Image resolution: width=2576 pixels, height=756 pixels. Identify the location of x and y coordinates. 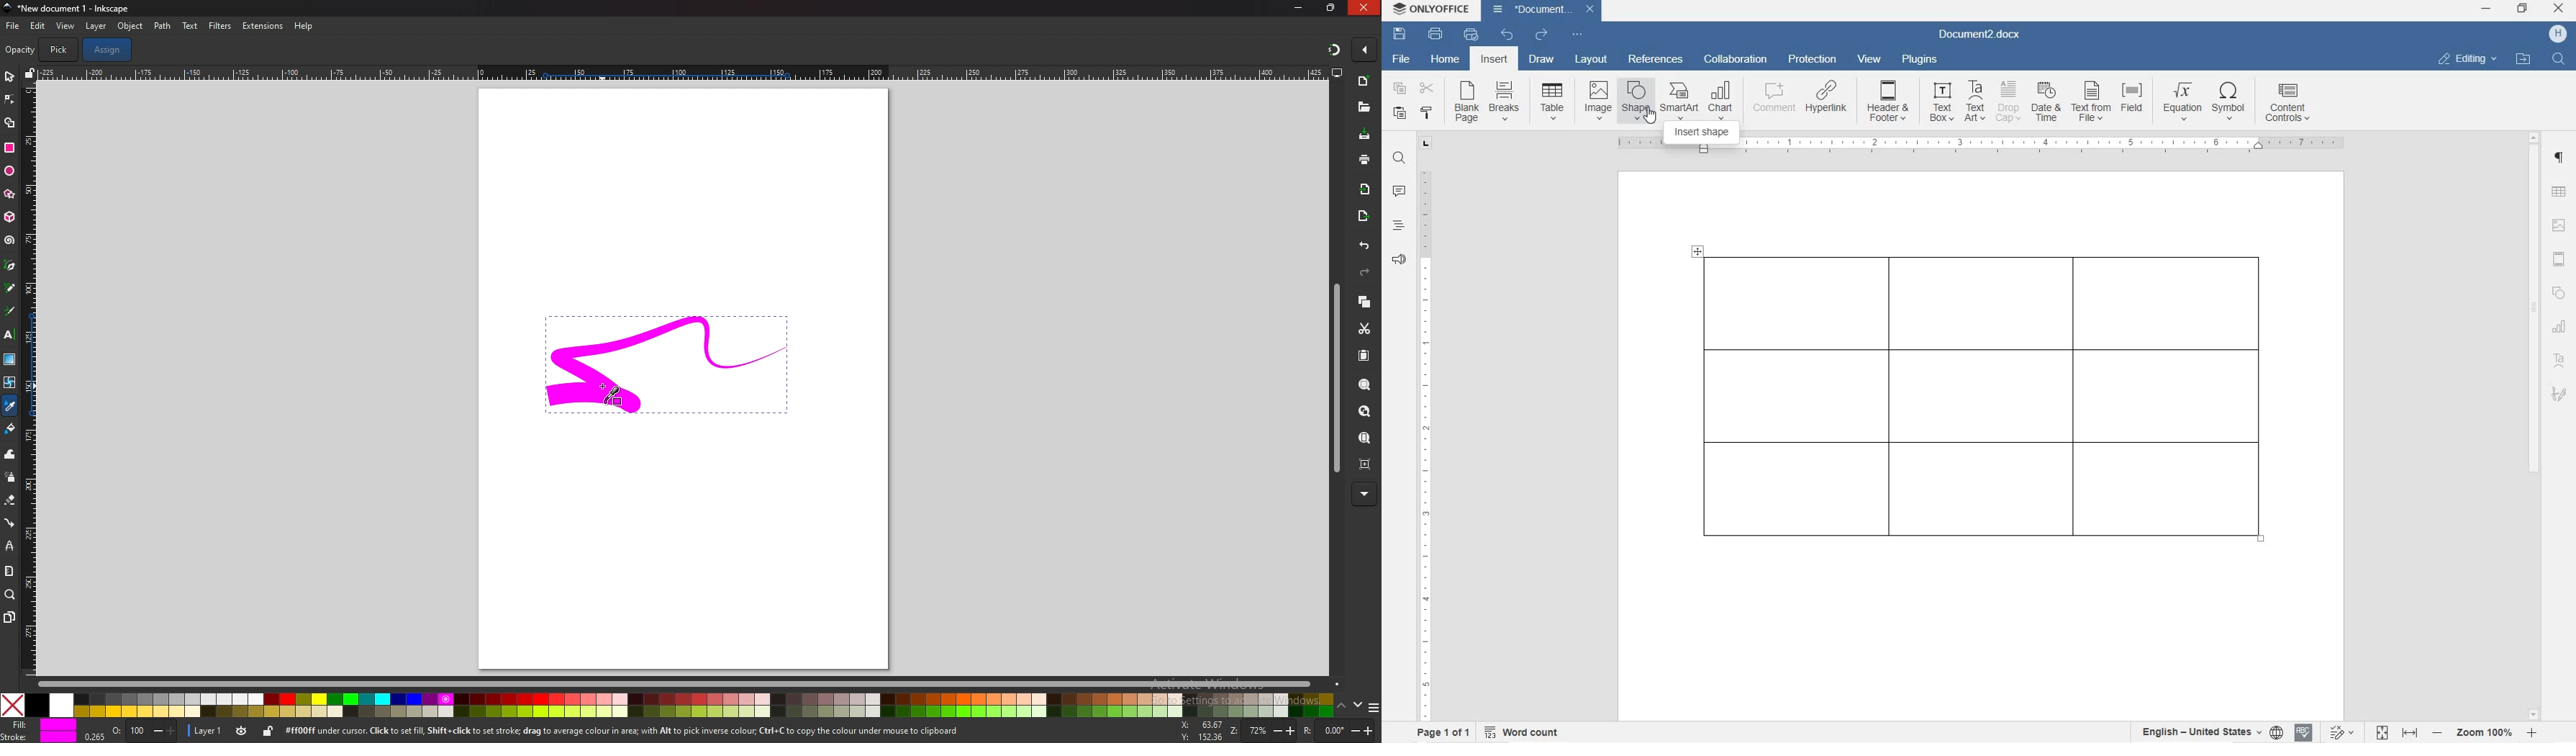
(1201, 730).